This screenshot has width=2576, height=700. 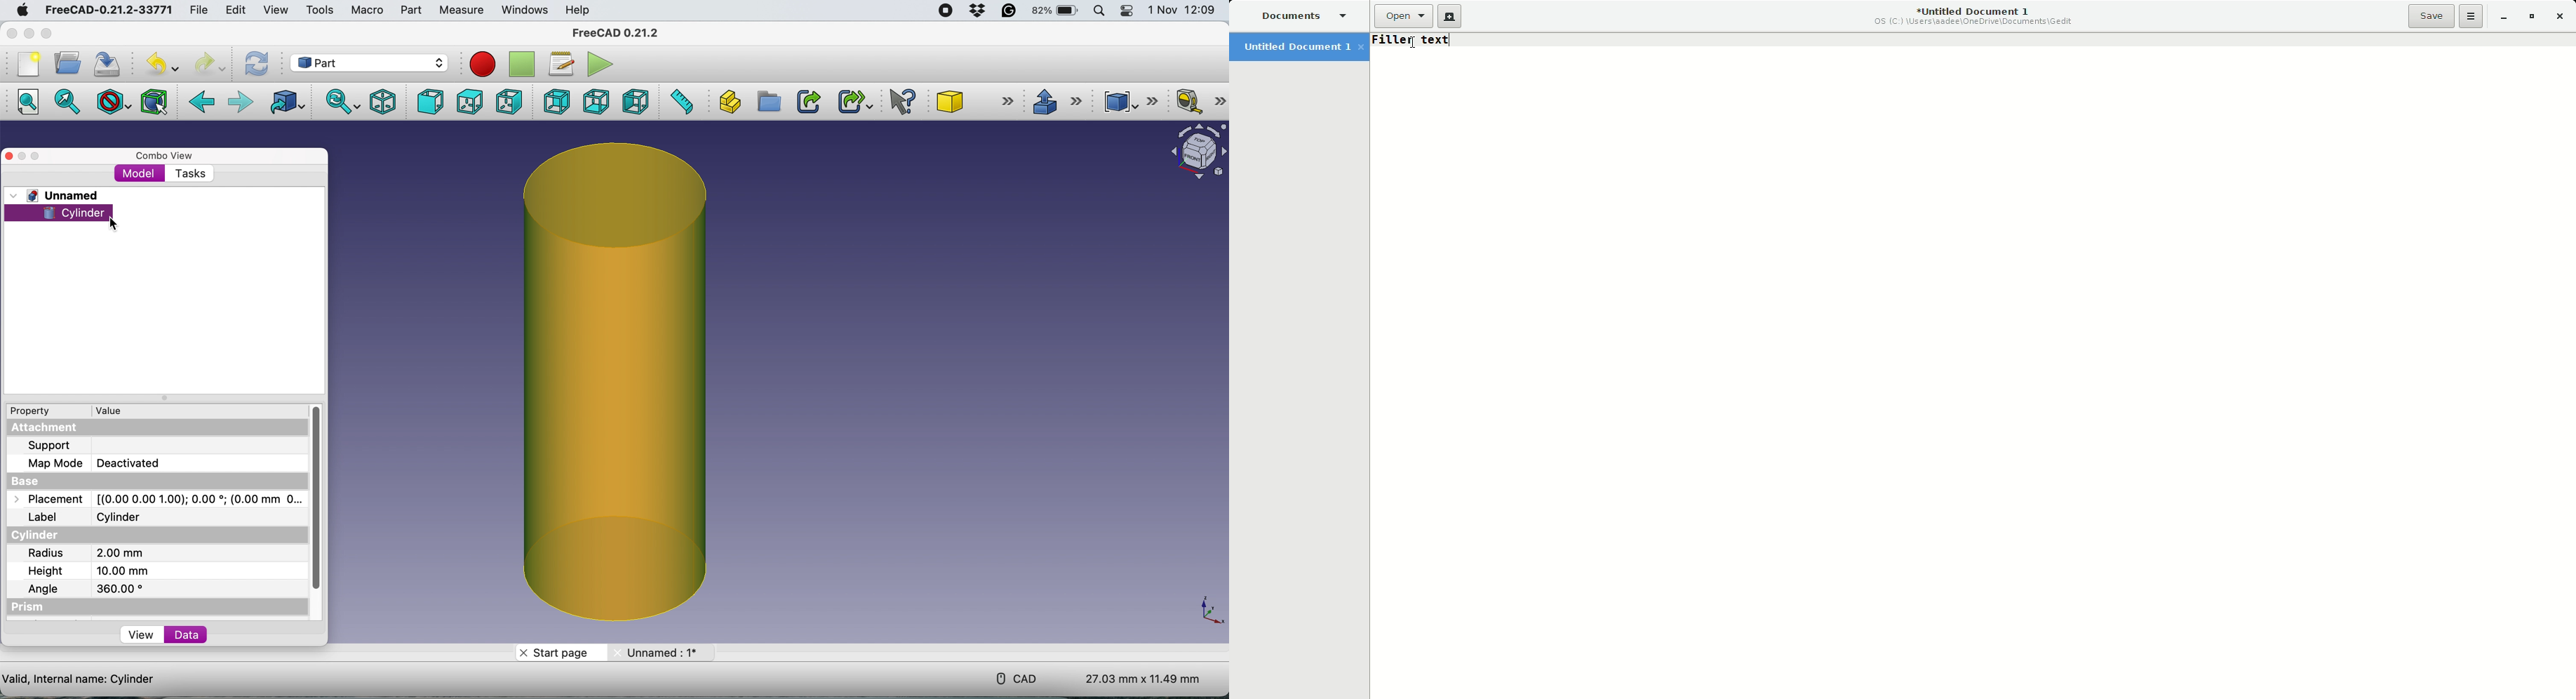 What do you see at coordinates (111, 224) in the screenshot?
I see `cursor` at bounding box center [111, 224].